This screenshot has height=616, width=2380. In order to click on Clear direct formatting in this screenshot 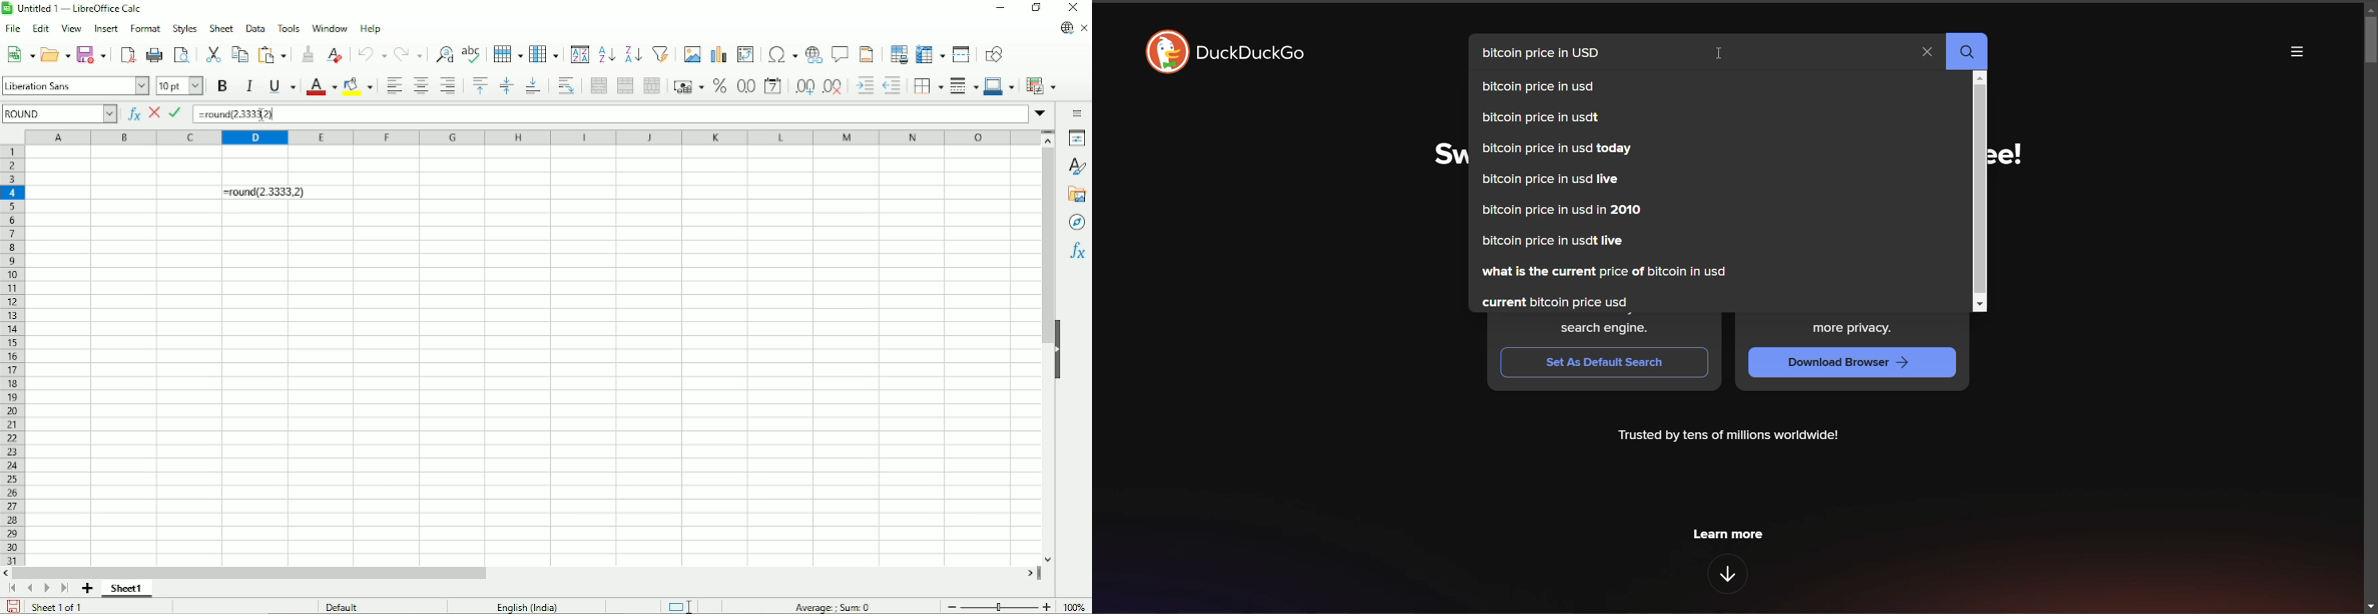, I will do `click(335, 56)`.